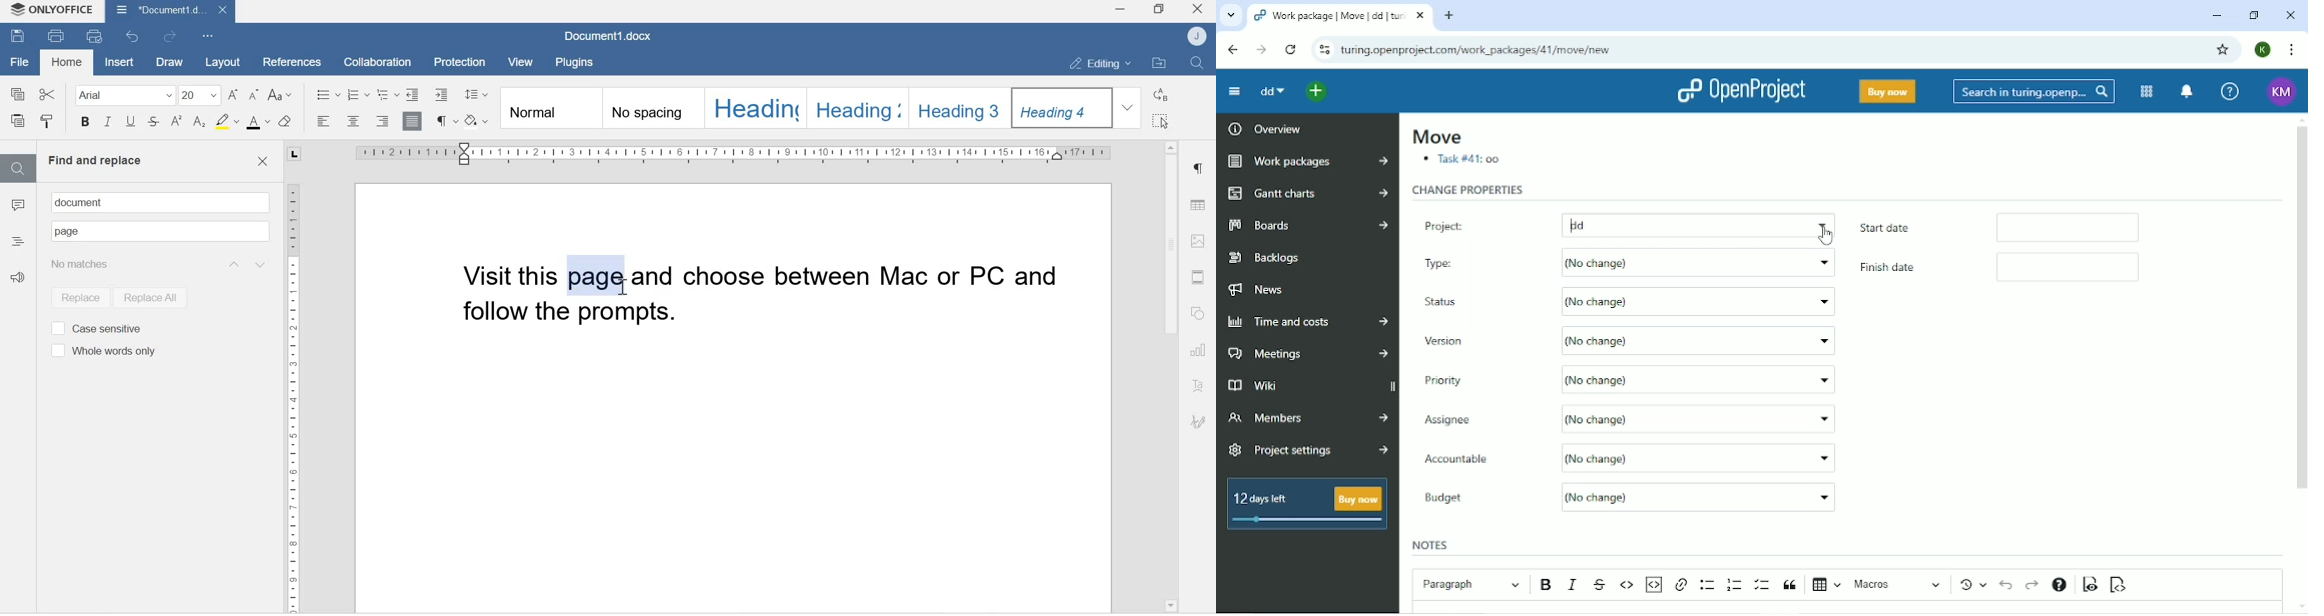 This screenshot has width=2324, height=616. What do you see at coordinates (1159, 10) in the screenshot?
I see `Maximize` at bounding box center [1159, 10].